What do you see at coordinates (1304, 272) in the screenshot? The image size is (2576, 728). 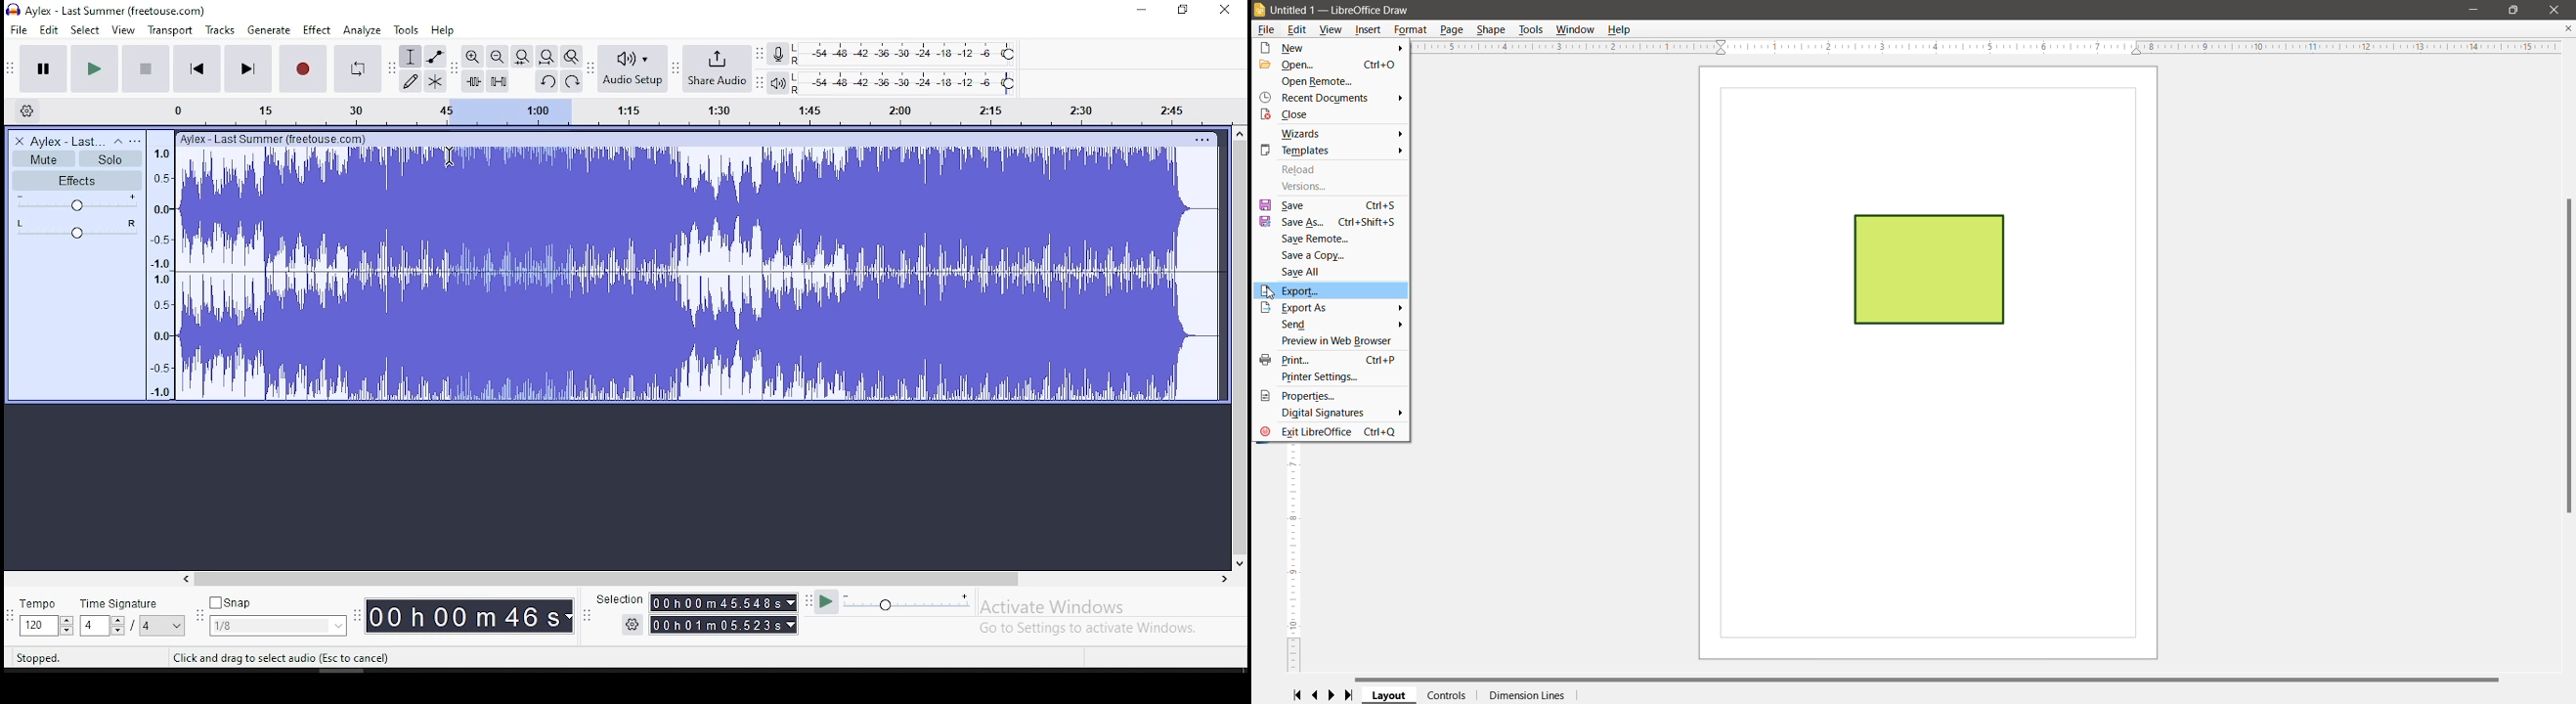 I see `Save All` at bounding box center [1304, 272].